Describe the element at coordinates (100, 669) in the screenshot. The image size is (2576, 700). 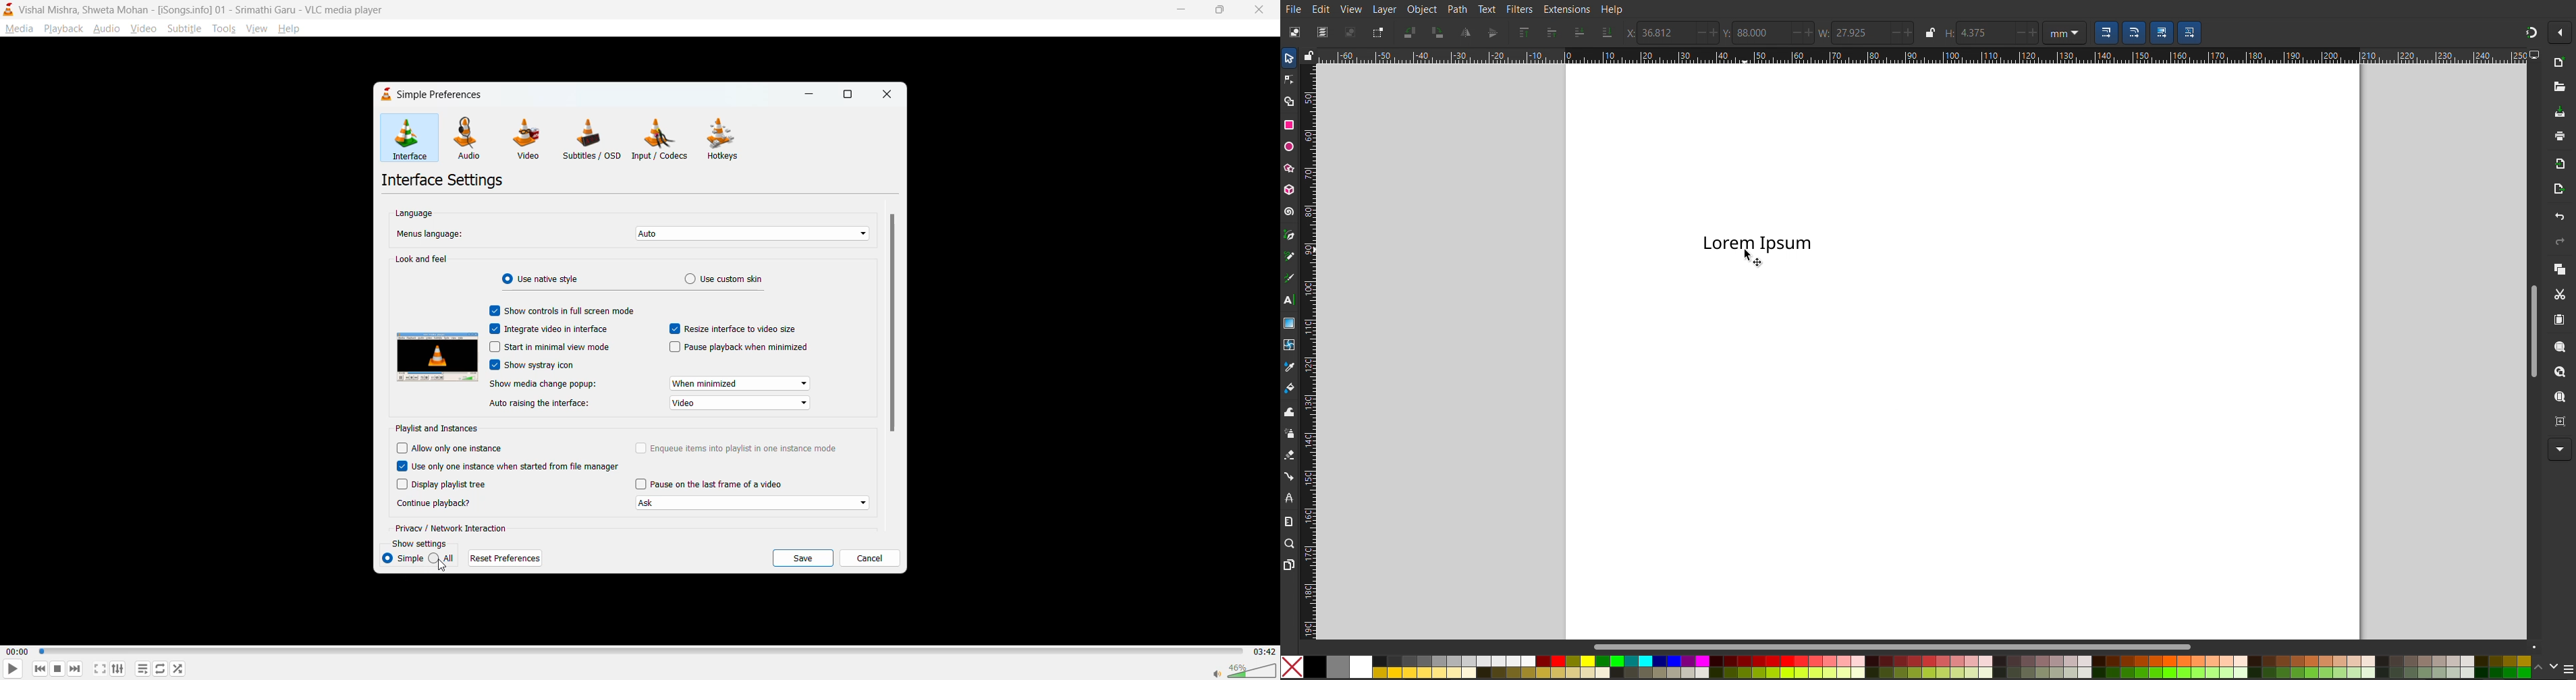
I see `fullscreen` at that location.